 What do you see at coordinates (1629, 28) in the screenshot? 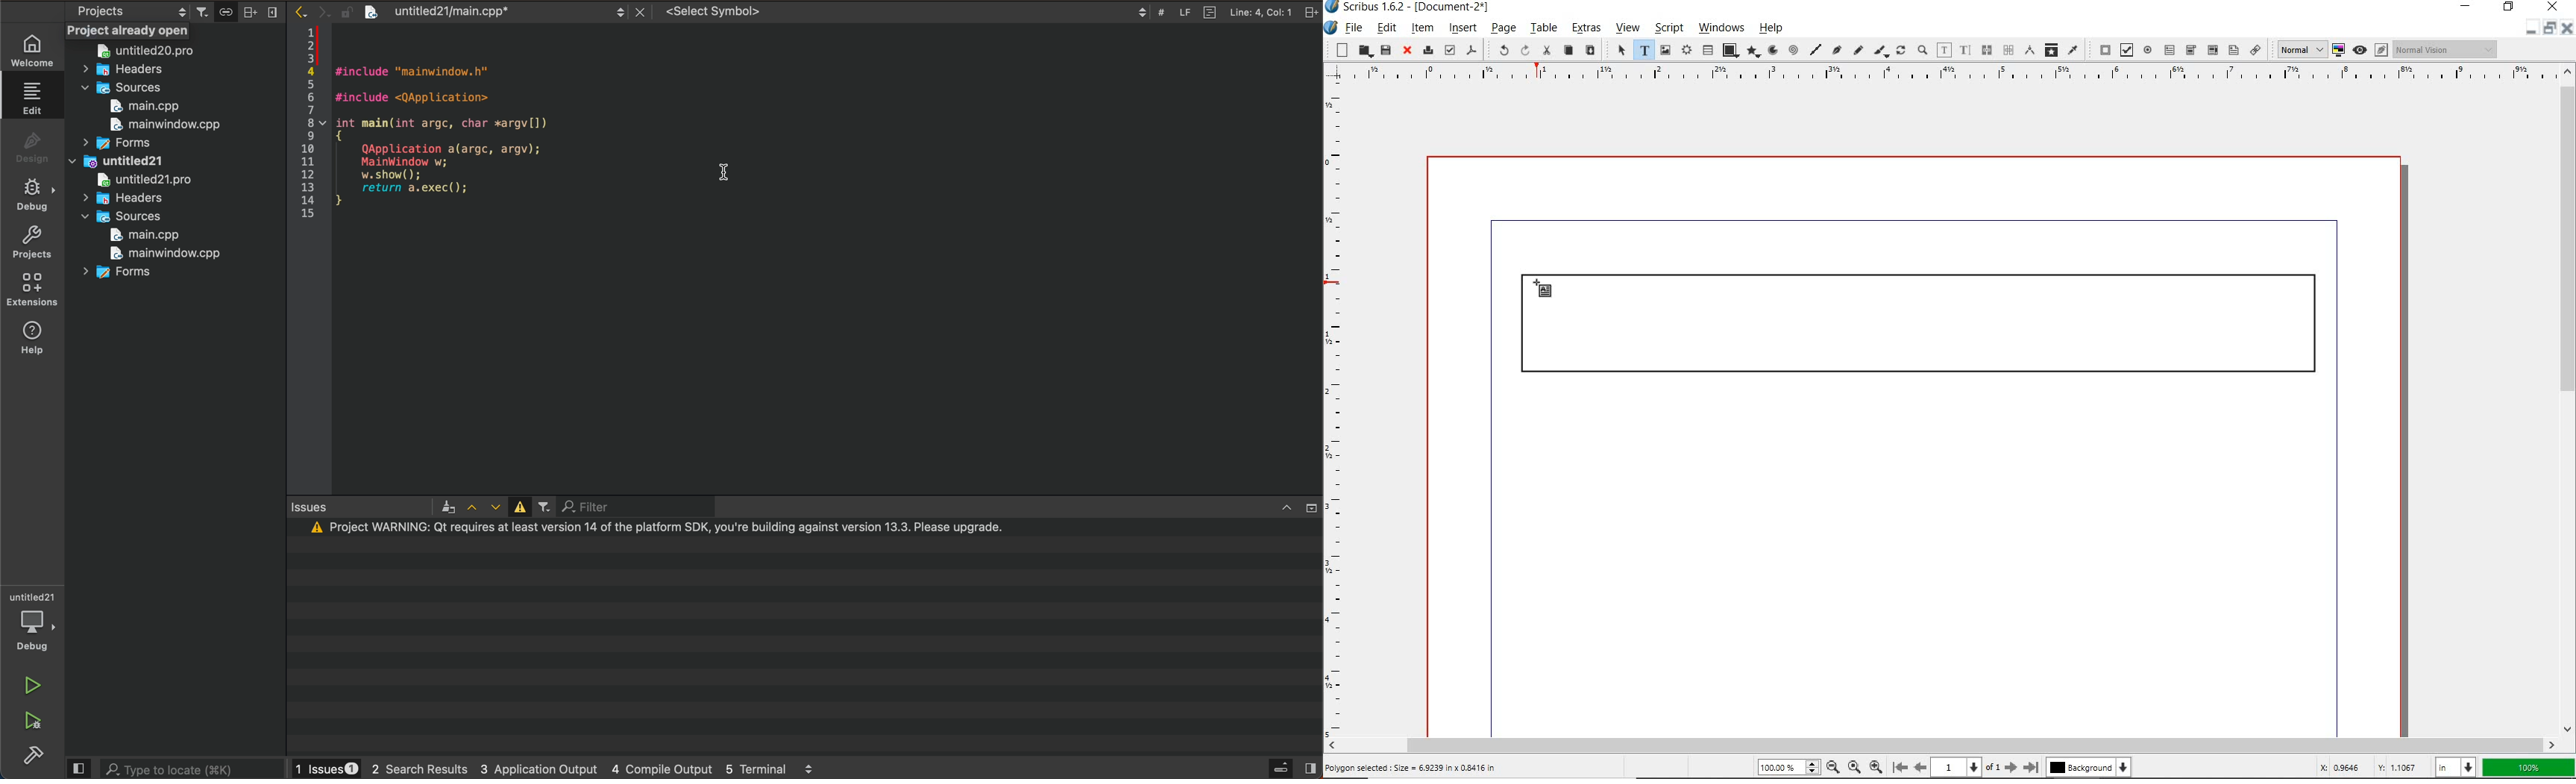
I see `view` at bounding box center [1629, 28].